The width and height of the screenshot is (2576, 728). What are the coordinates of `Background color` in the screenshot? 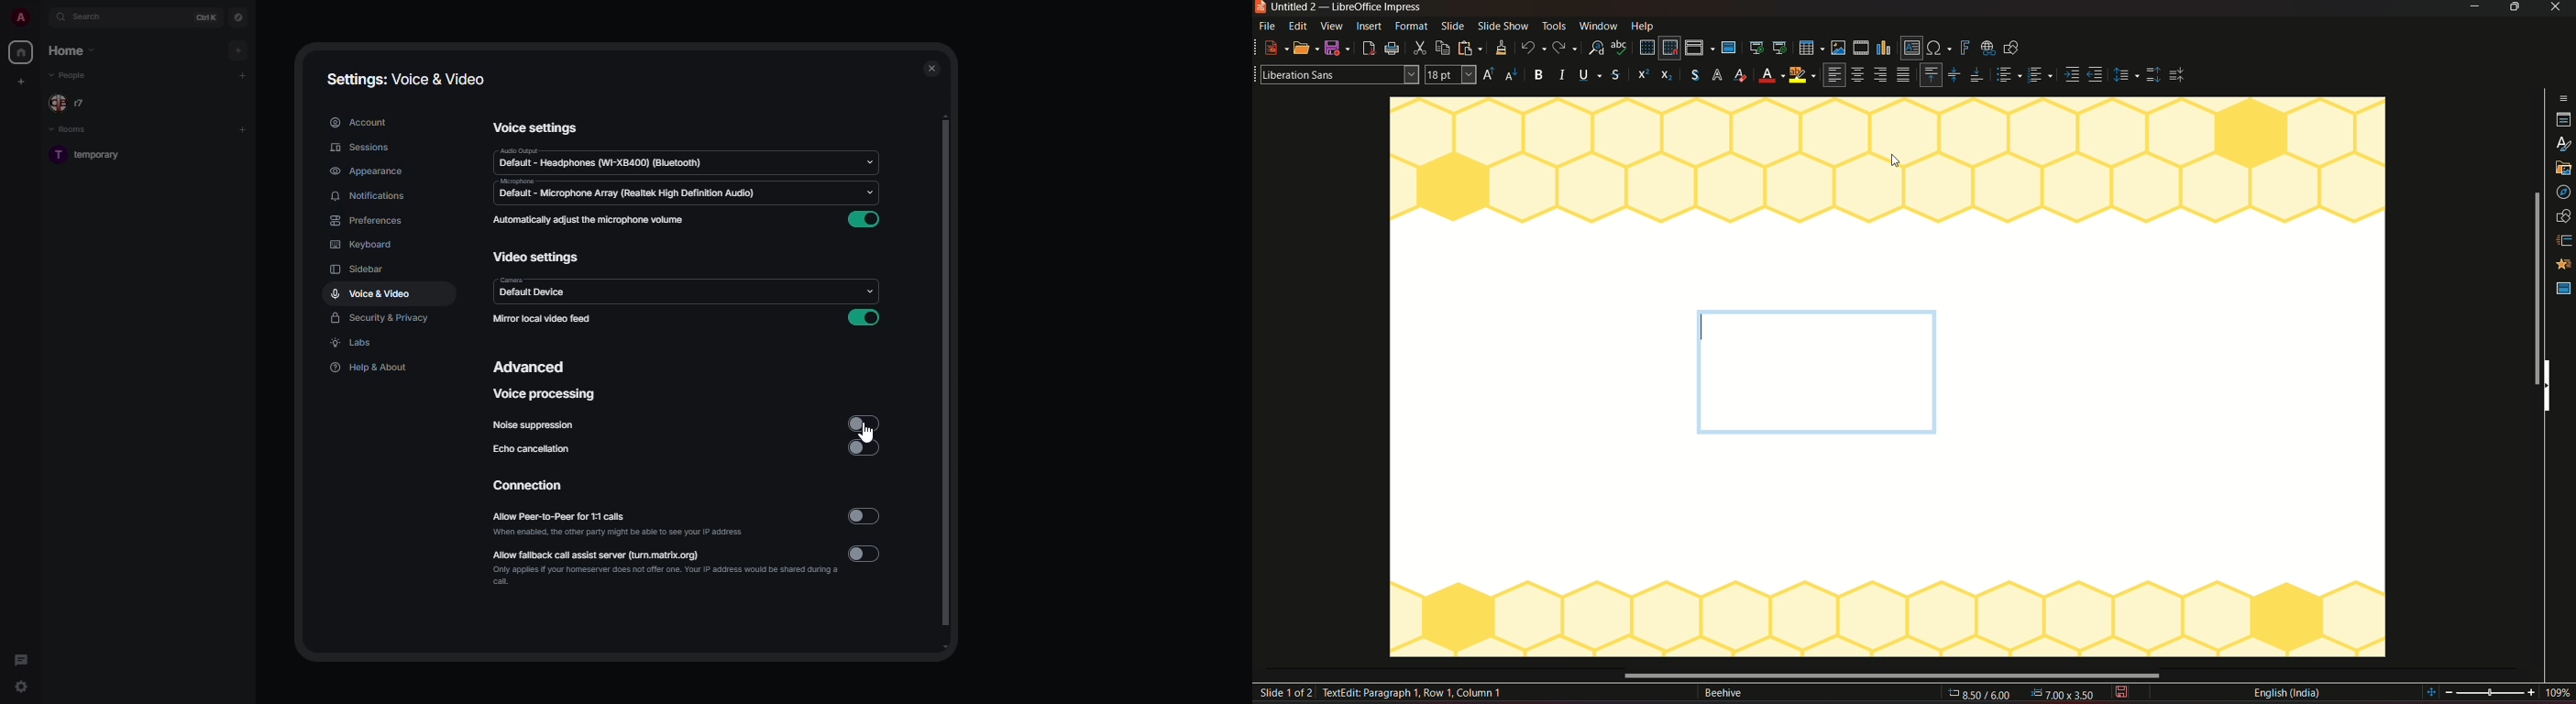 It's located at (1769, 77).